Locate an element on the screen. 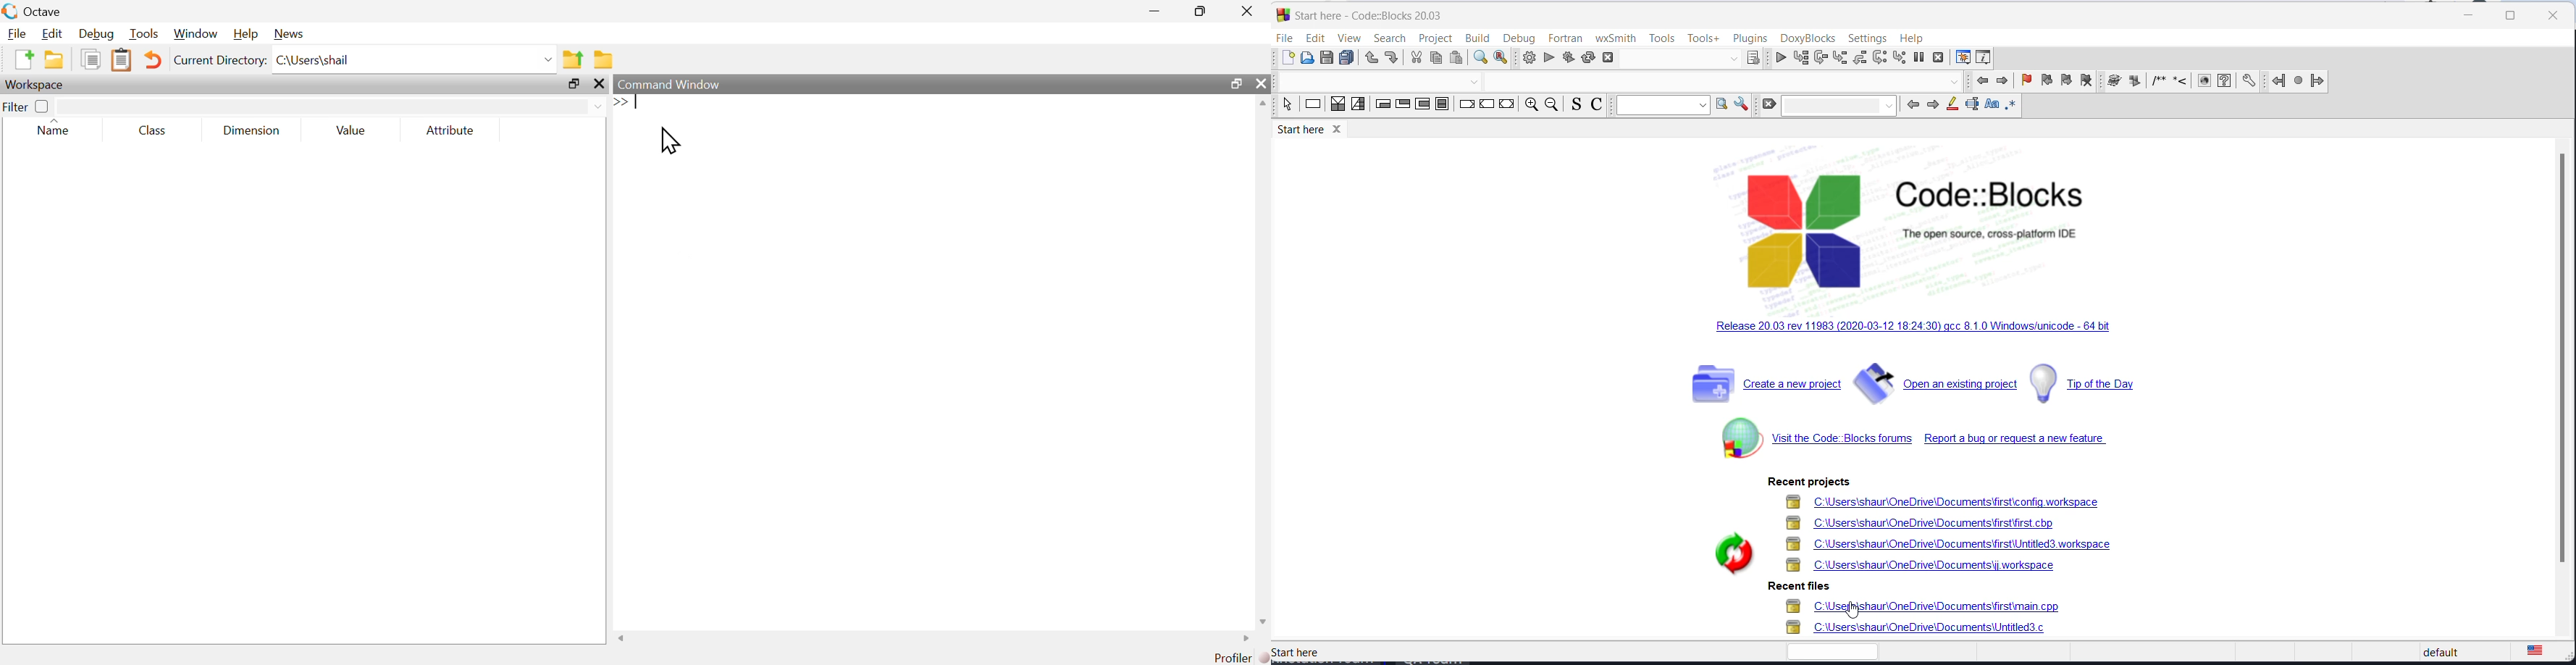 The width and height of the screenshot is (2576, 672). tip of the day is located at coordinates (2096, 382).